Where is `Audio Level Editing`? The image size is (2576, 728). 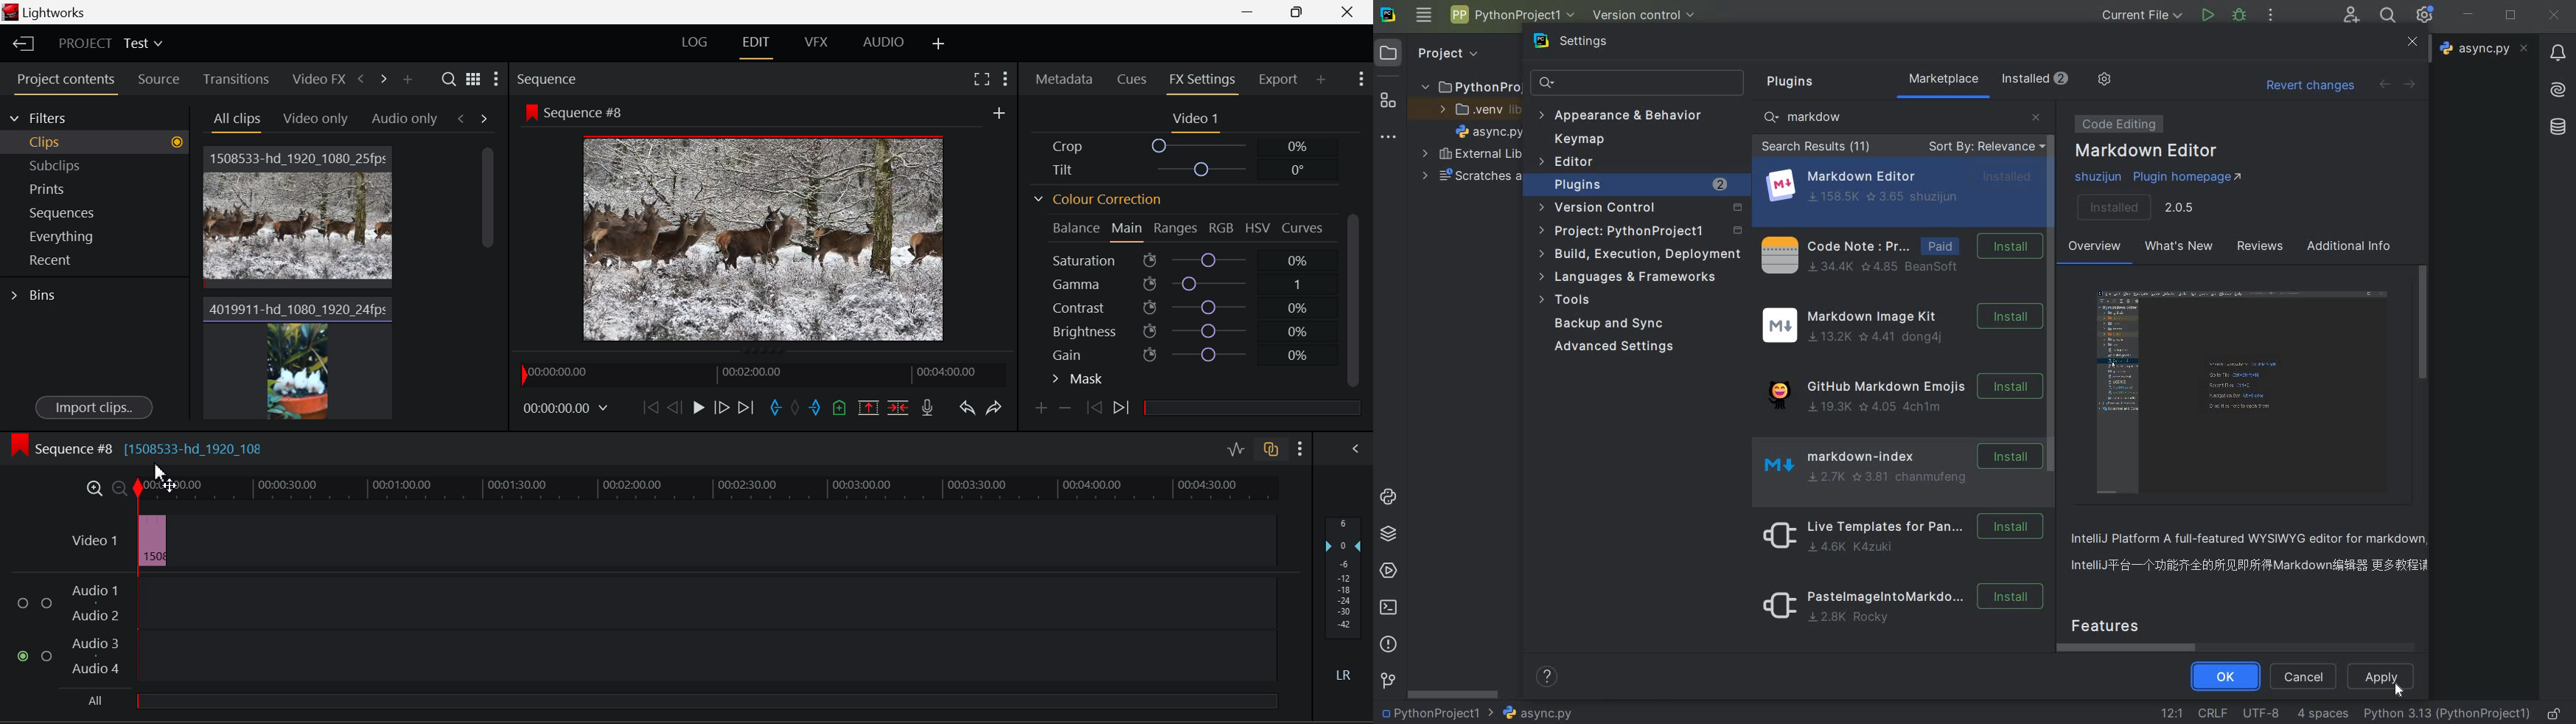
Audio Level Editing is located at coordinates (1236, 449).